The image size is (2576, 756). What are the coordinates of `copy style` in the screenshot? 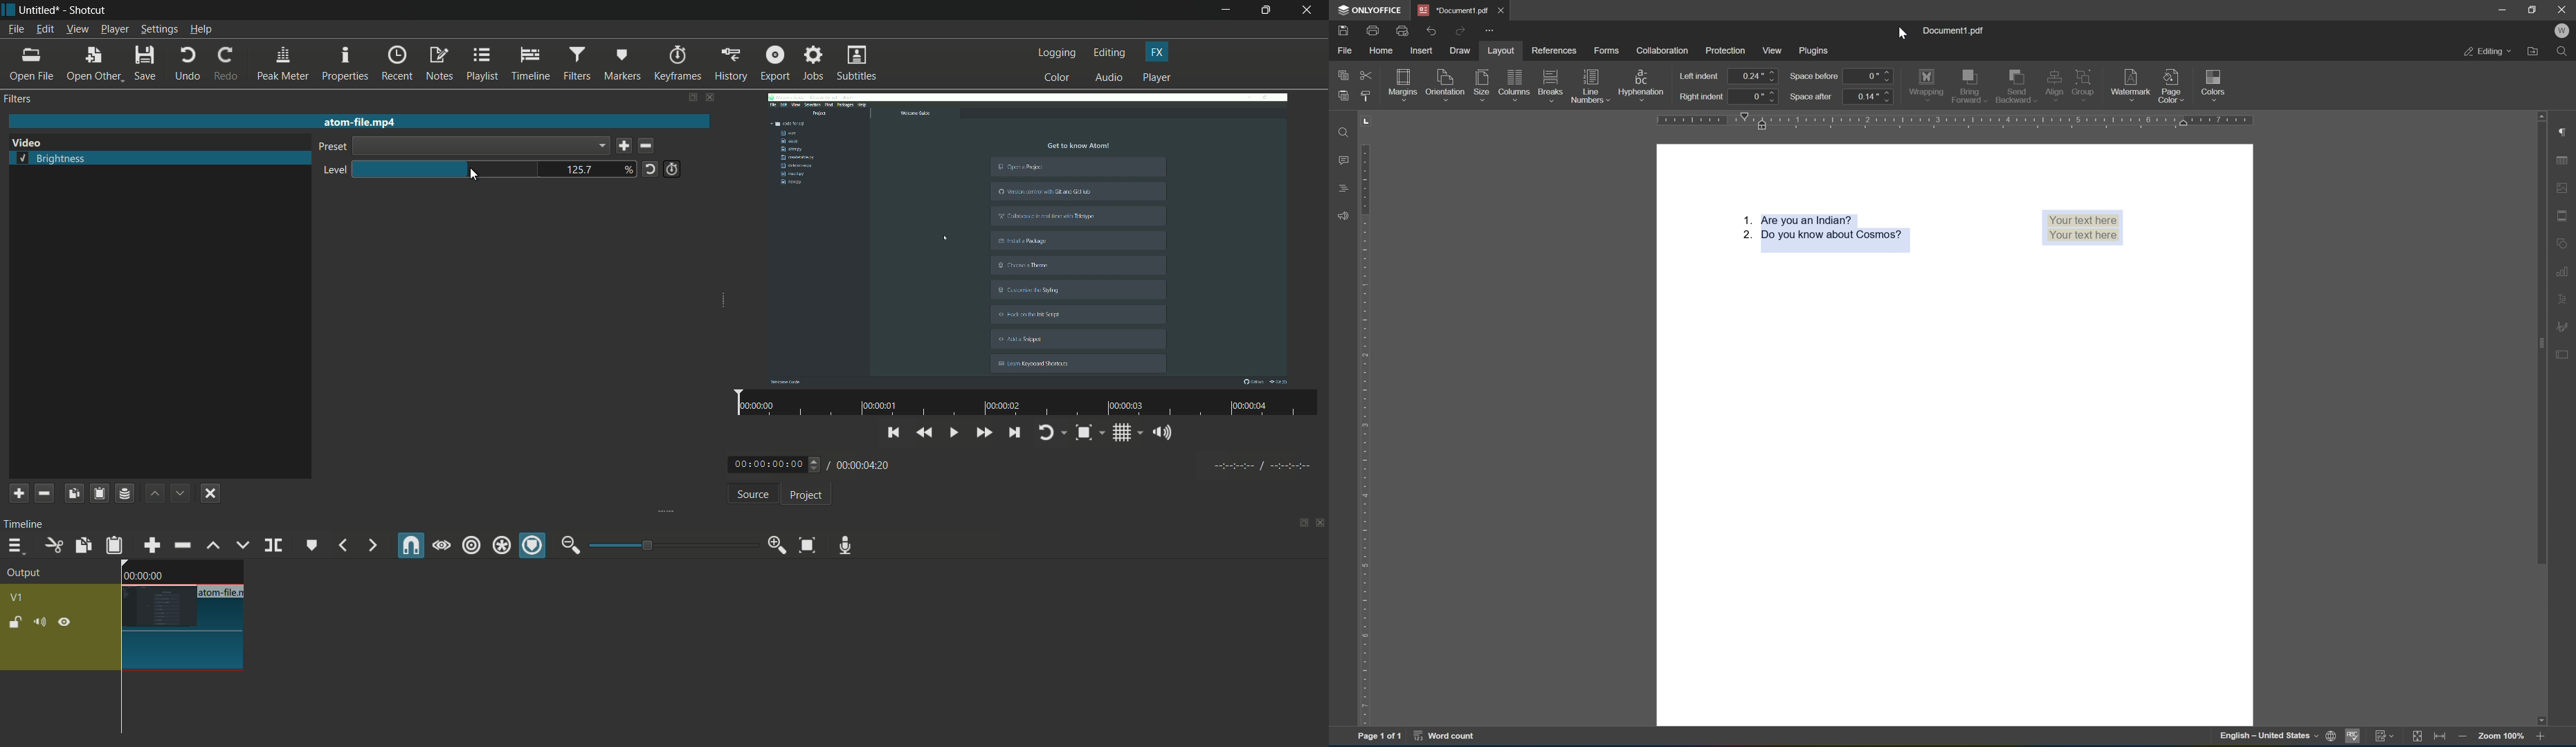 It's located at (1364, 95).